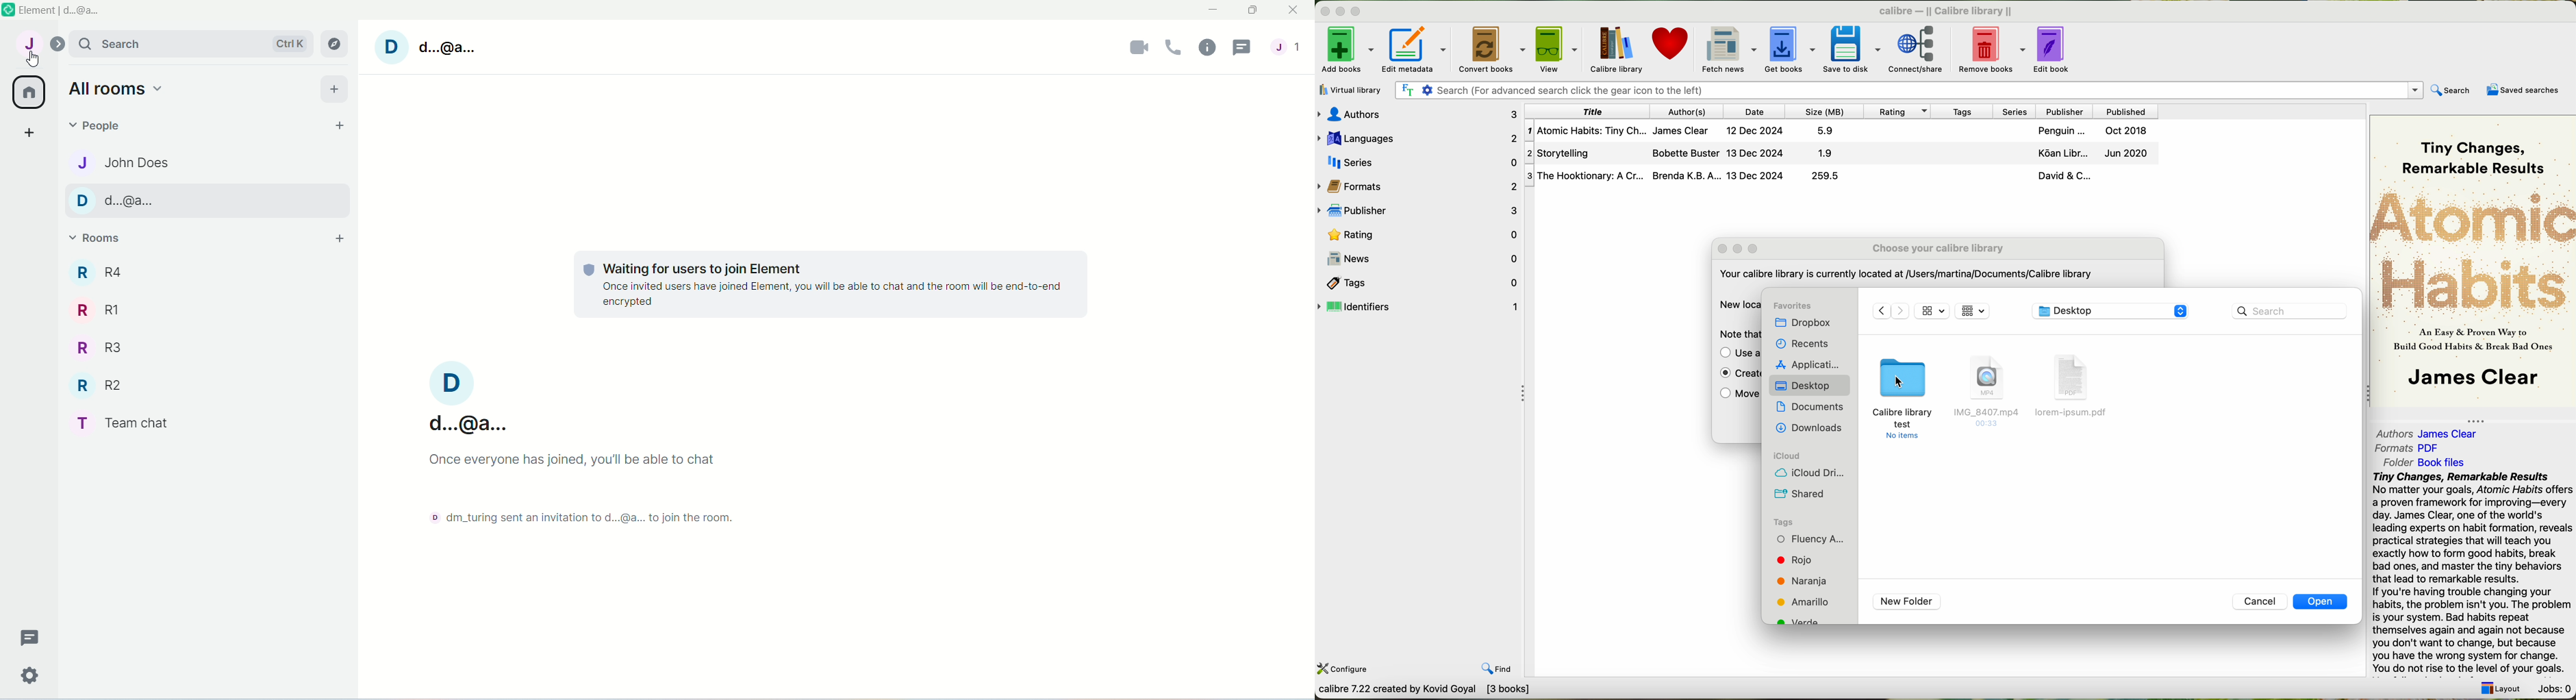 This screenshot has height=700, width=2576. What do you see at coordinates (1800, 345) in the screenshot?
I see `recents` at bounding box center [1800, 345].